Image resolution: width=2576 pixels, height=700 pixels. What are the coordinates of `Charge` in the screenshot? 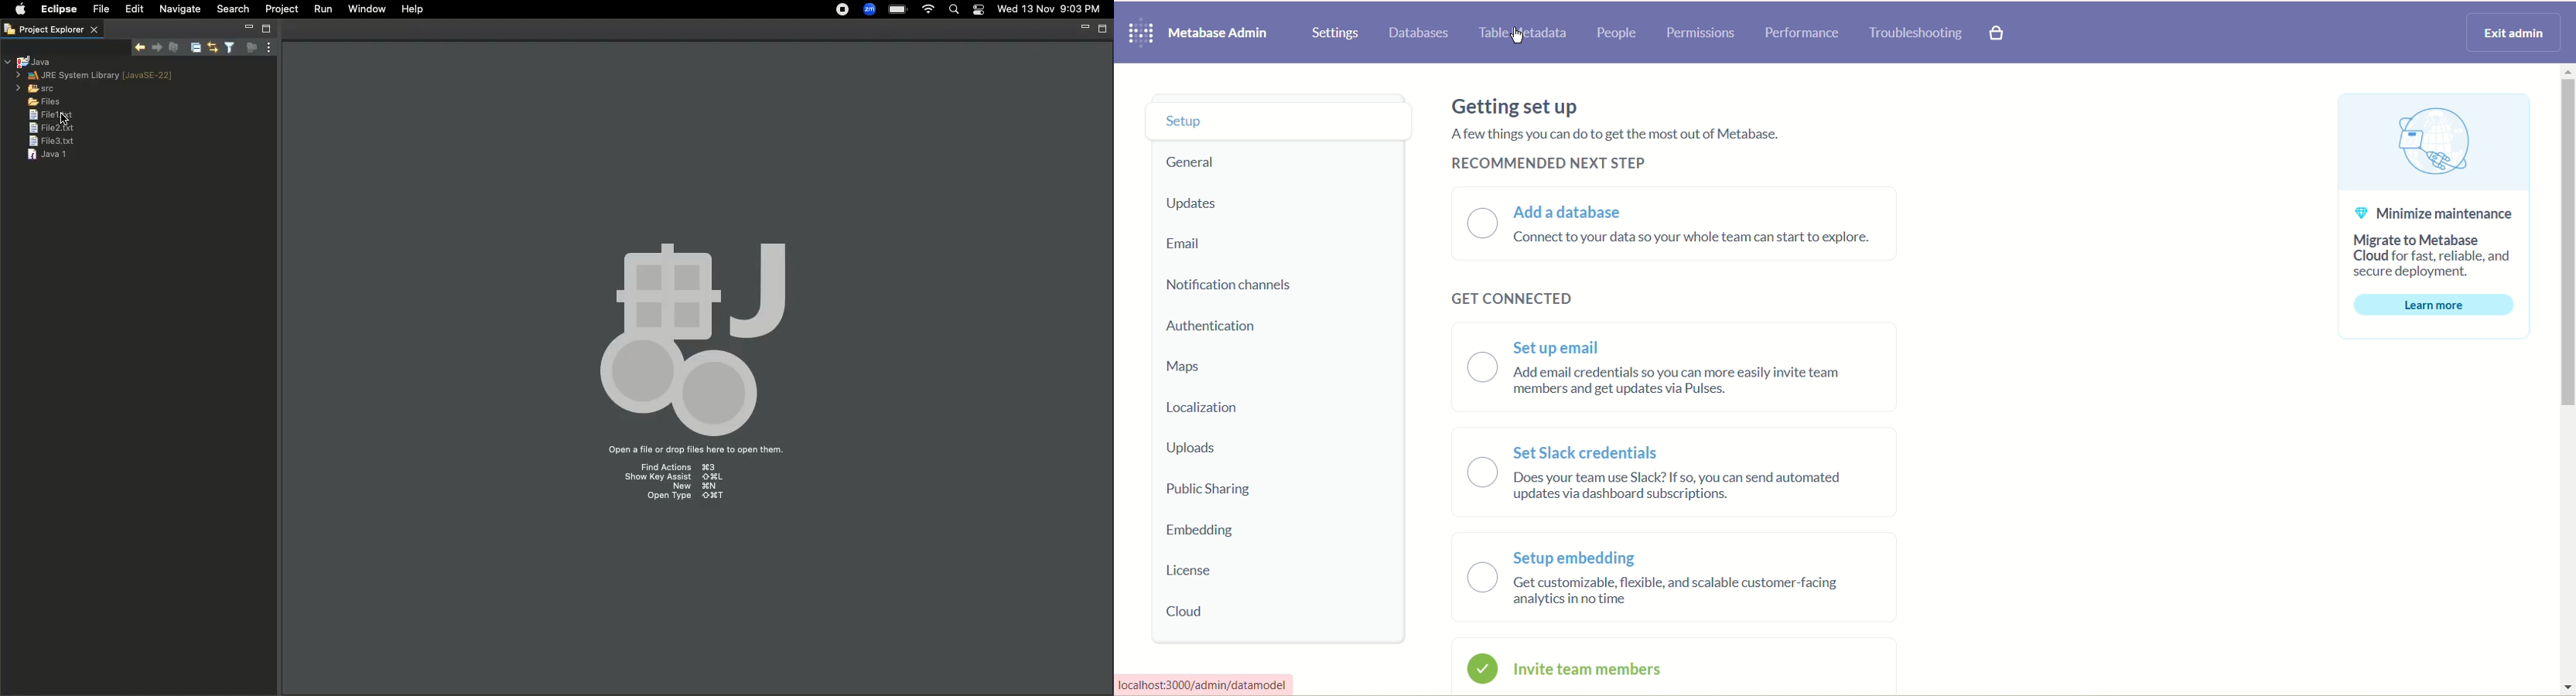 It's located at (897, 9).